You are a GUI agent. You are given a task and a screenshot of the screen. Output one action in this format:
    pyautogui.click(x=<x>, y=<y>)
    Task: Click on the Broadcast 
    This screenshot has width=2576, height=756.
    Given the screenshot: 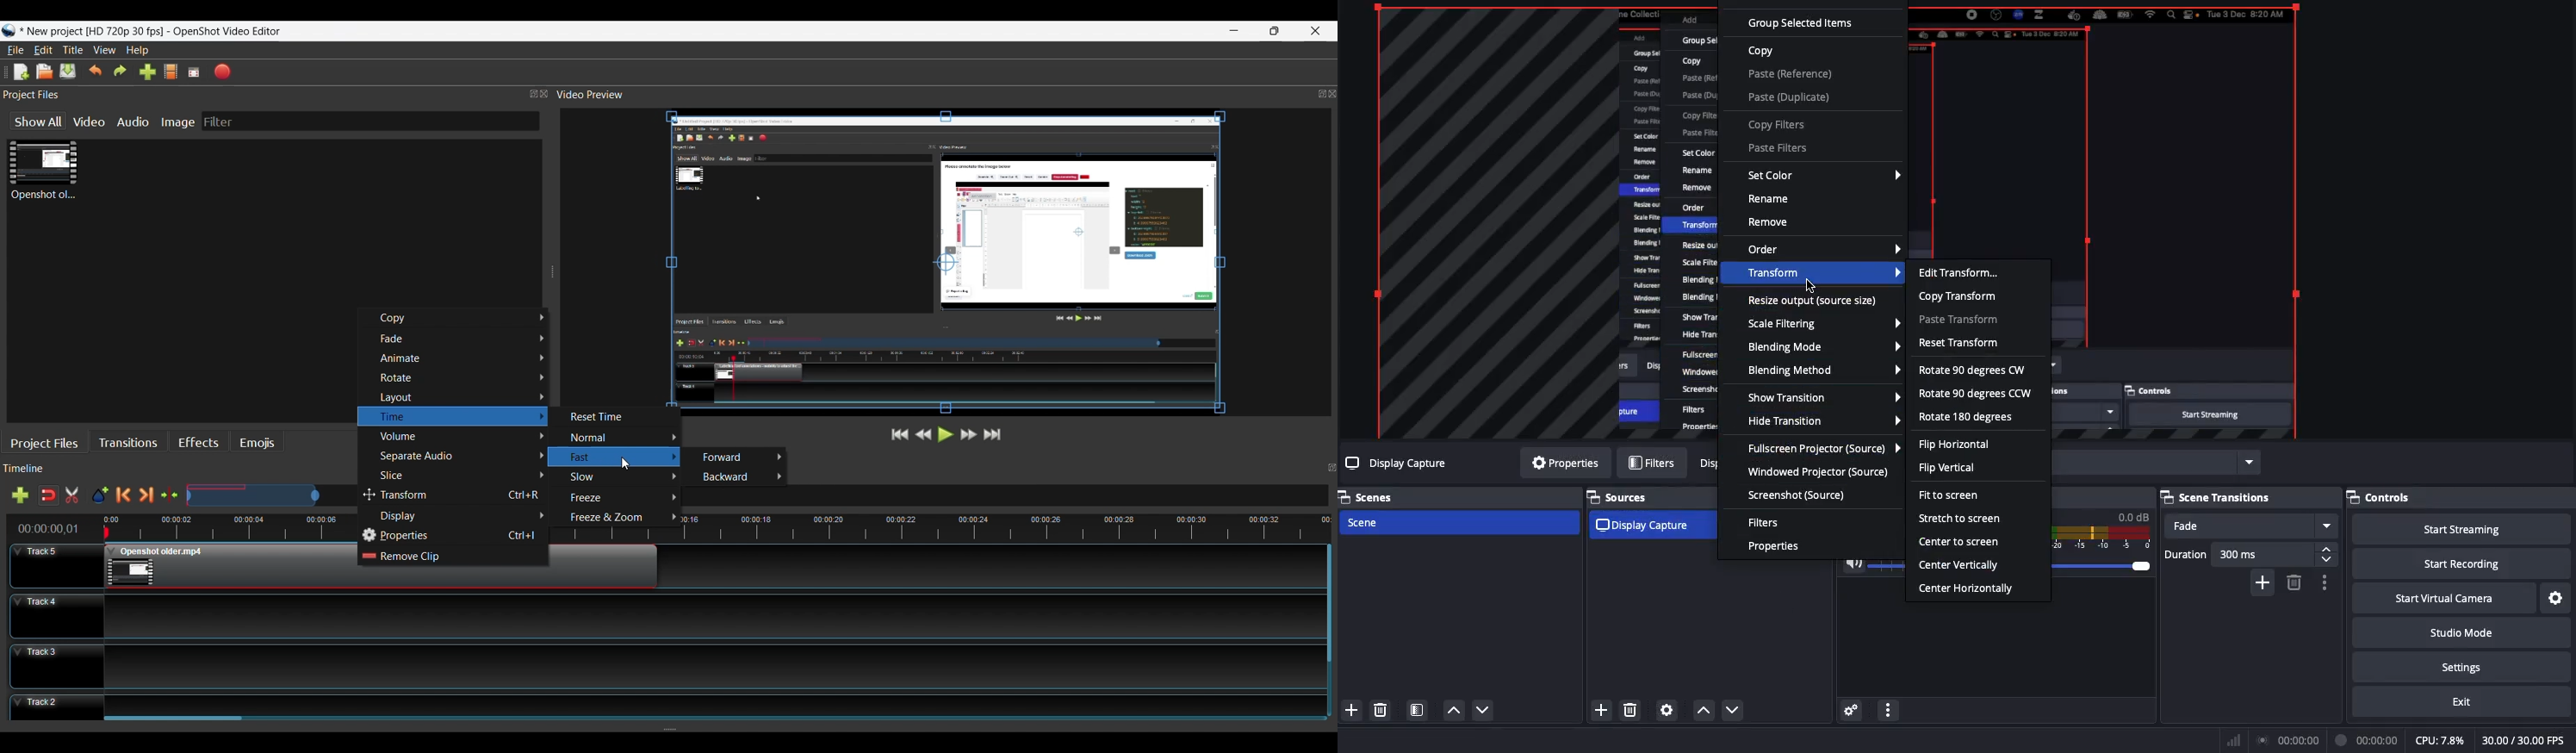 What is the action you would take?
    pyautogui.click(x=2288, y=740)
    